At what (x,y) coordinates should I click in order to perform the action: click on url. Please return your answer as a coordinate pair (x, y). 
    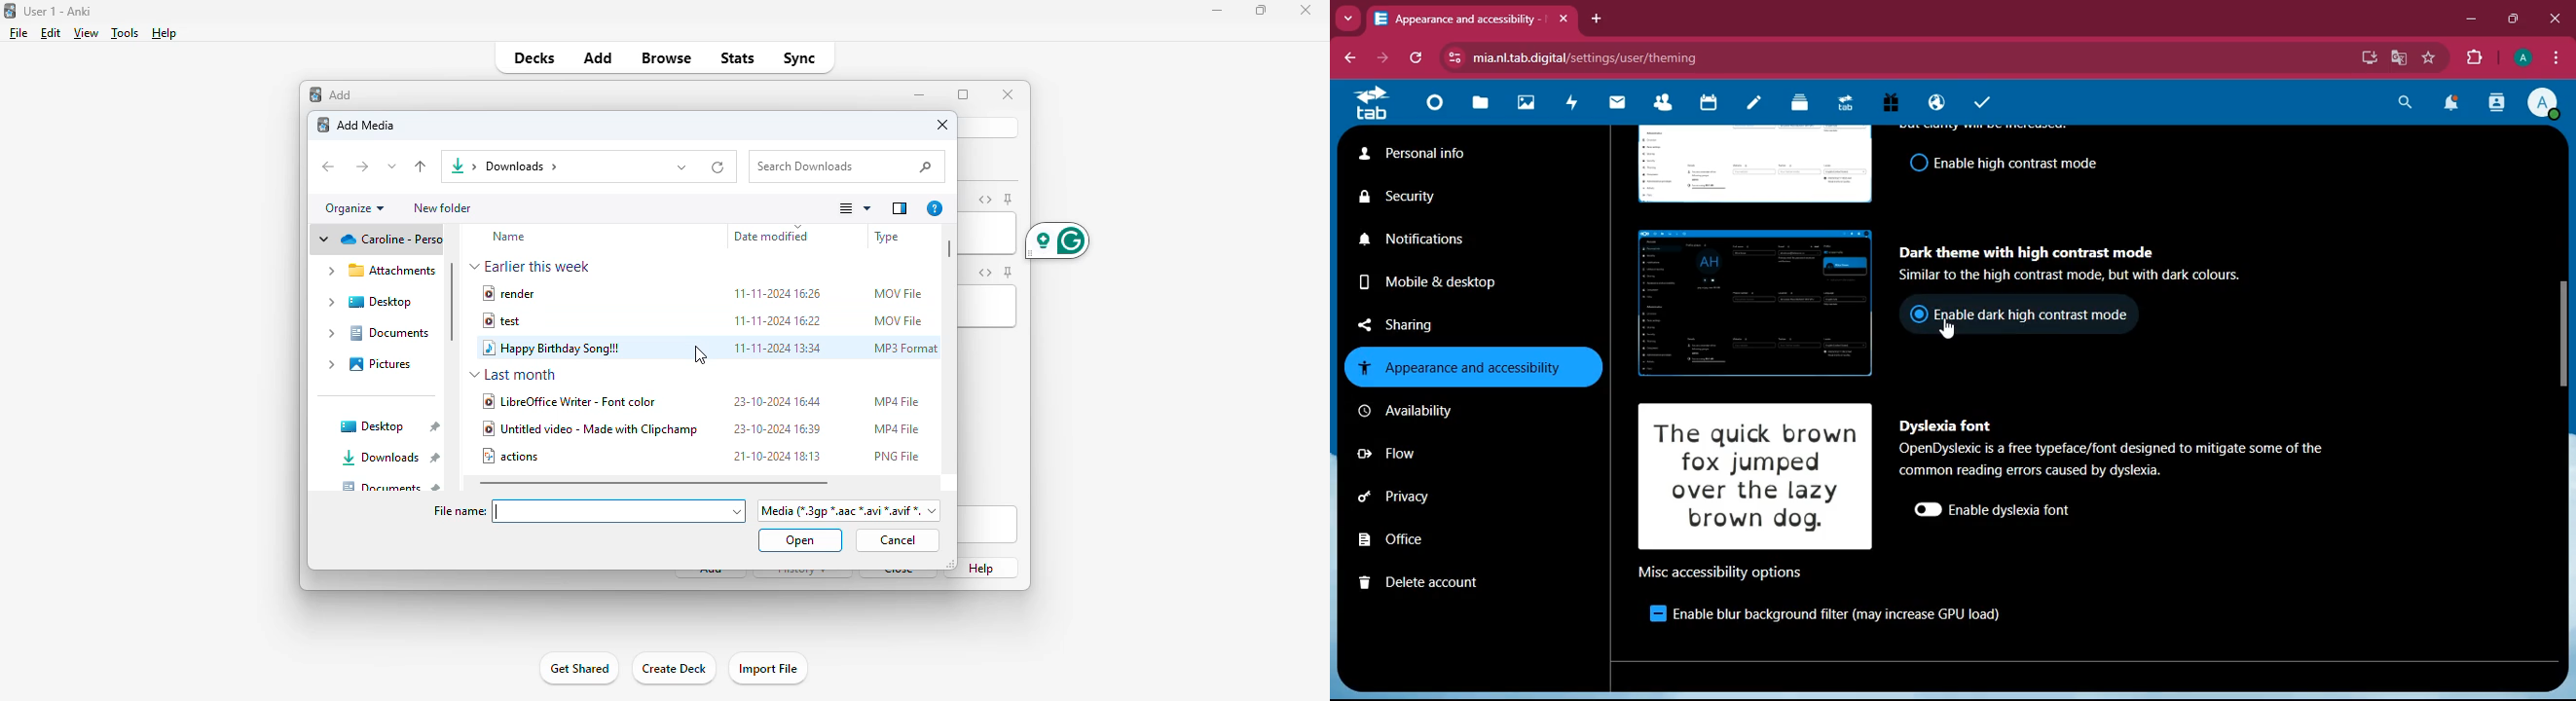
    Looking at the image, I should click on (1752, 57).